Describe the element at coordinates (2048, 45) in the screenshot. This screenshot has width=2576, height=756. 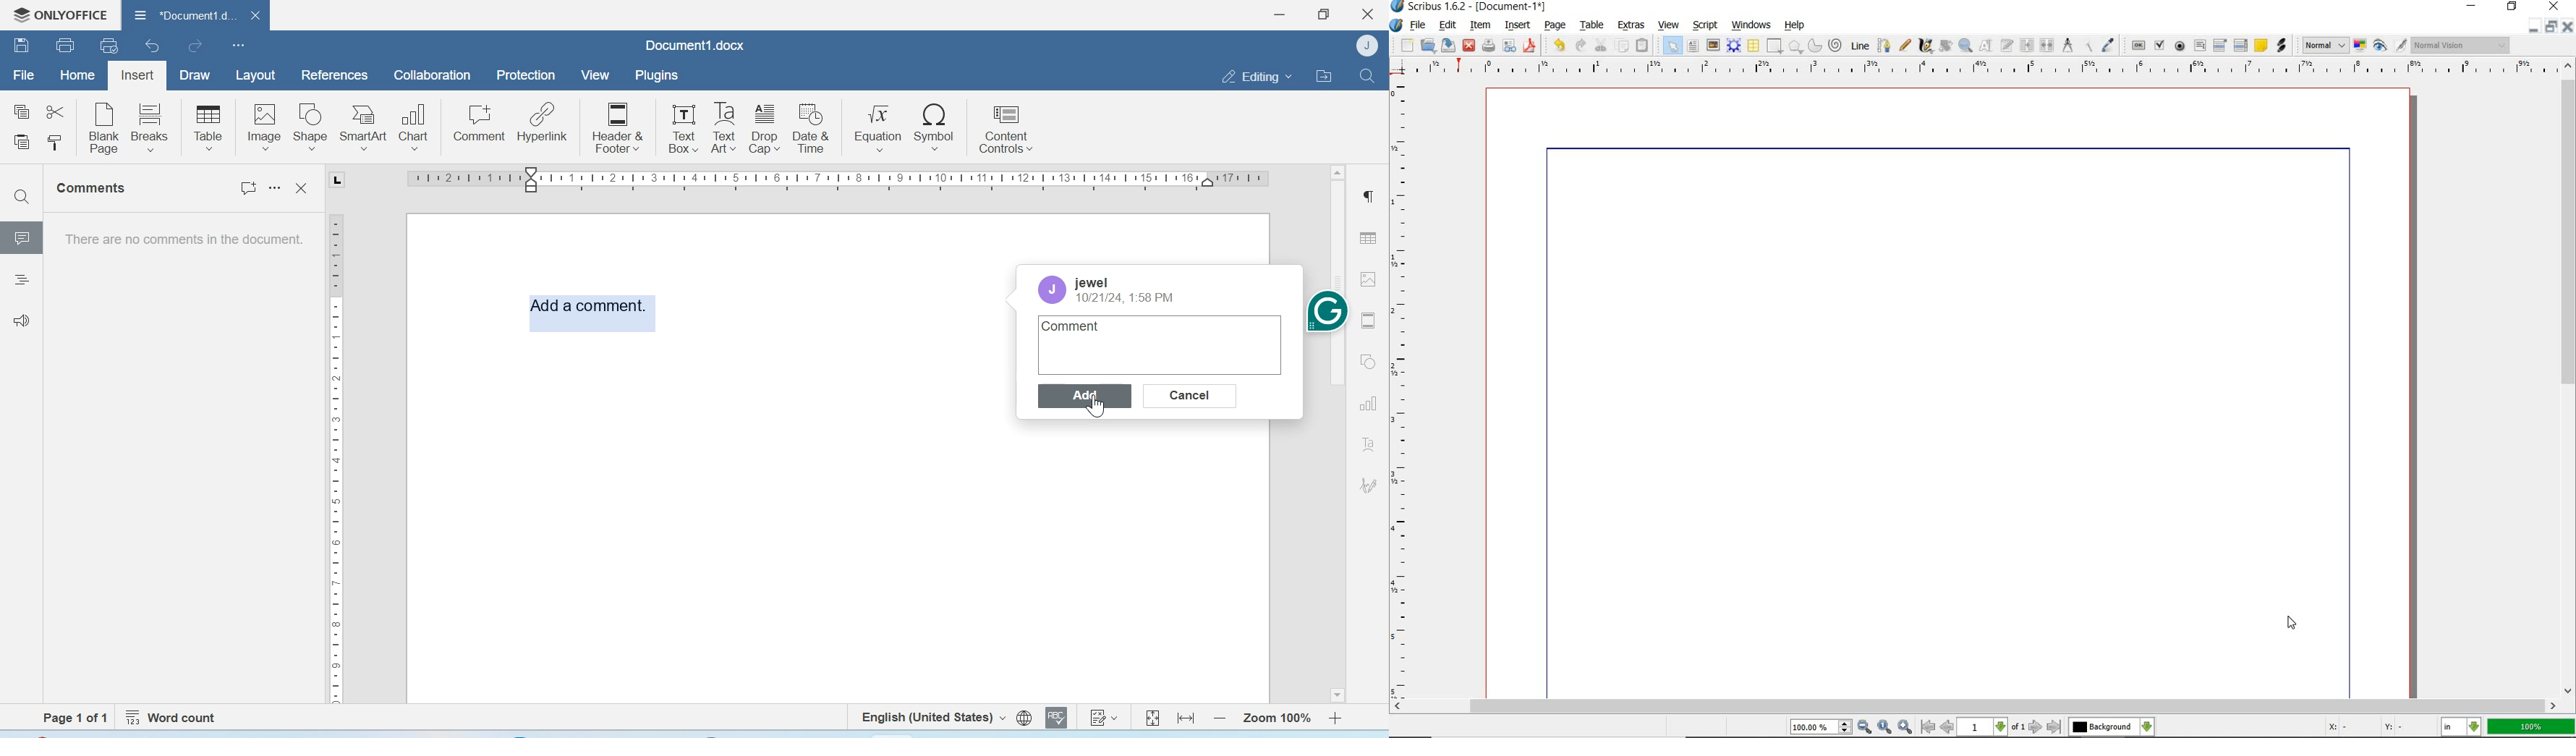
I see `unlink text frames` at that location.